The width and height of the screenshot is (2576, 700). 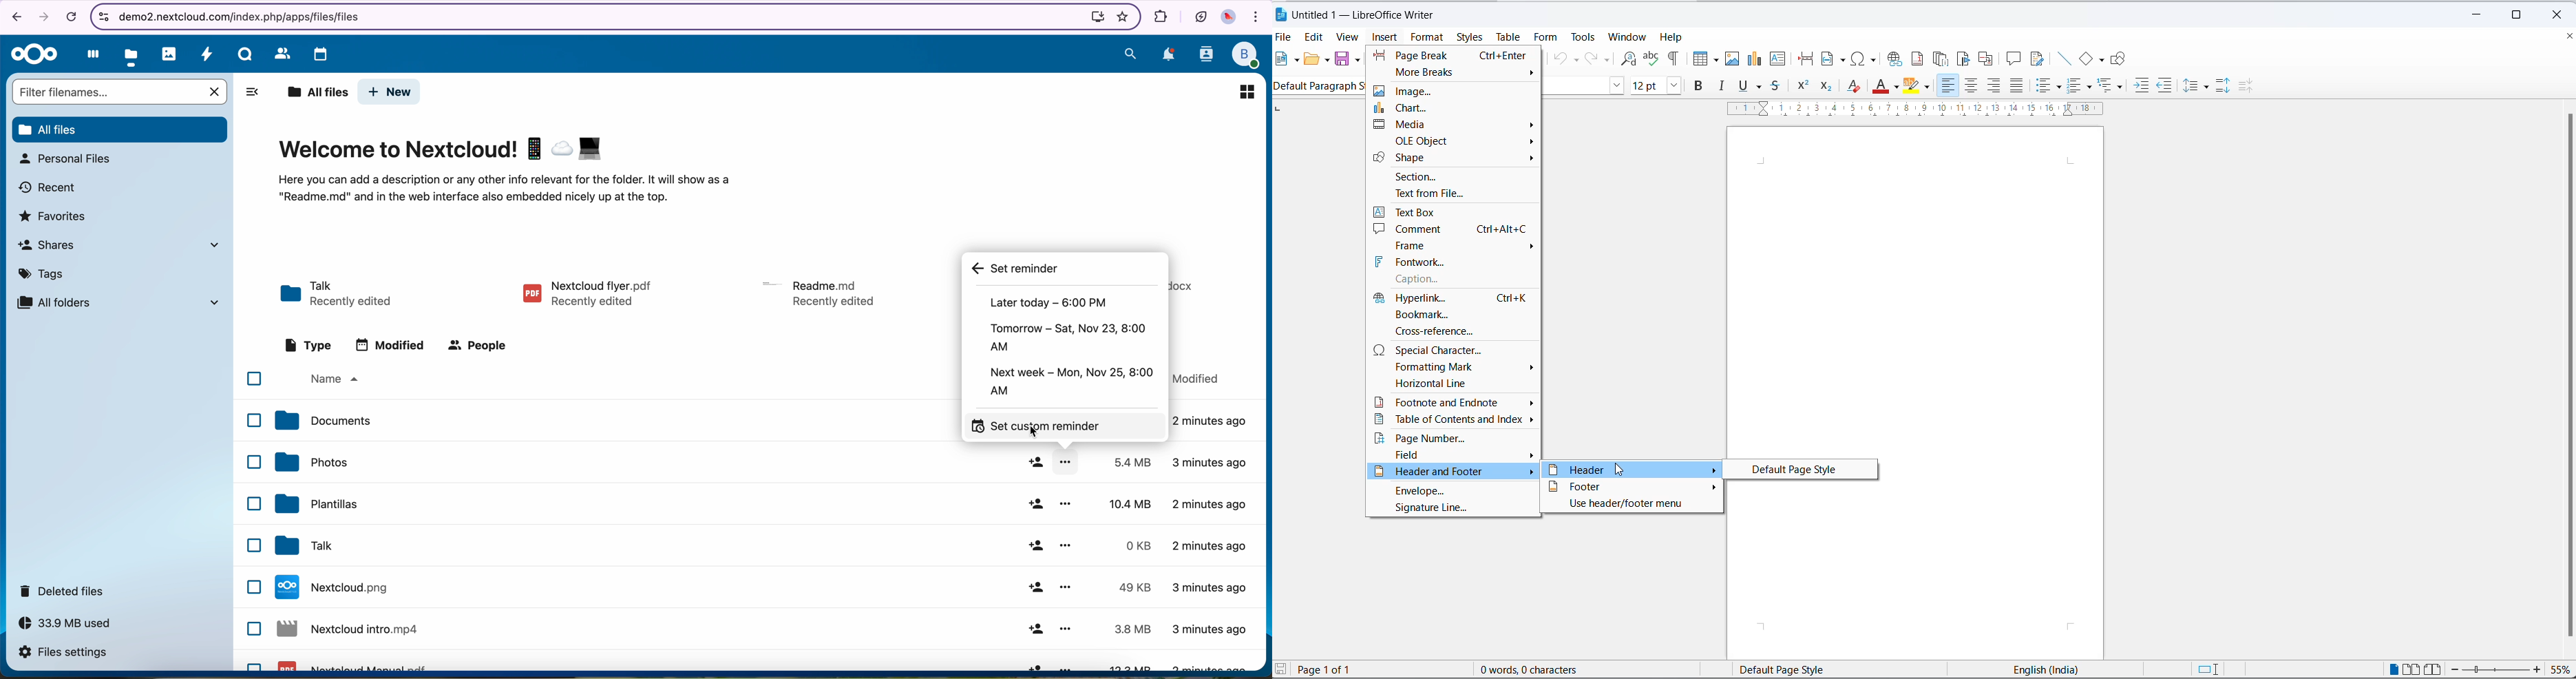 What do you see at coordinates (339, 379) in the screenshot?
I see `name` at bounding box center [339, 379].